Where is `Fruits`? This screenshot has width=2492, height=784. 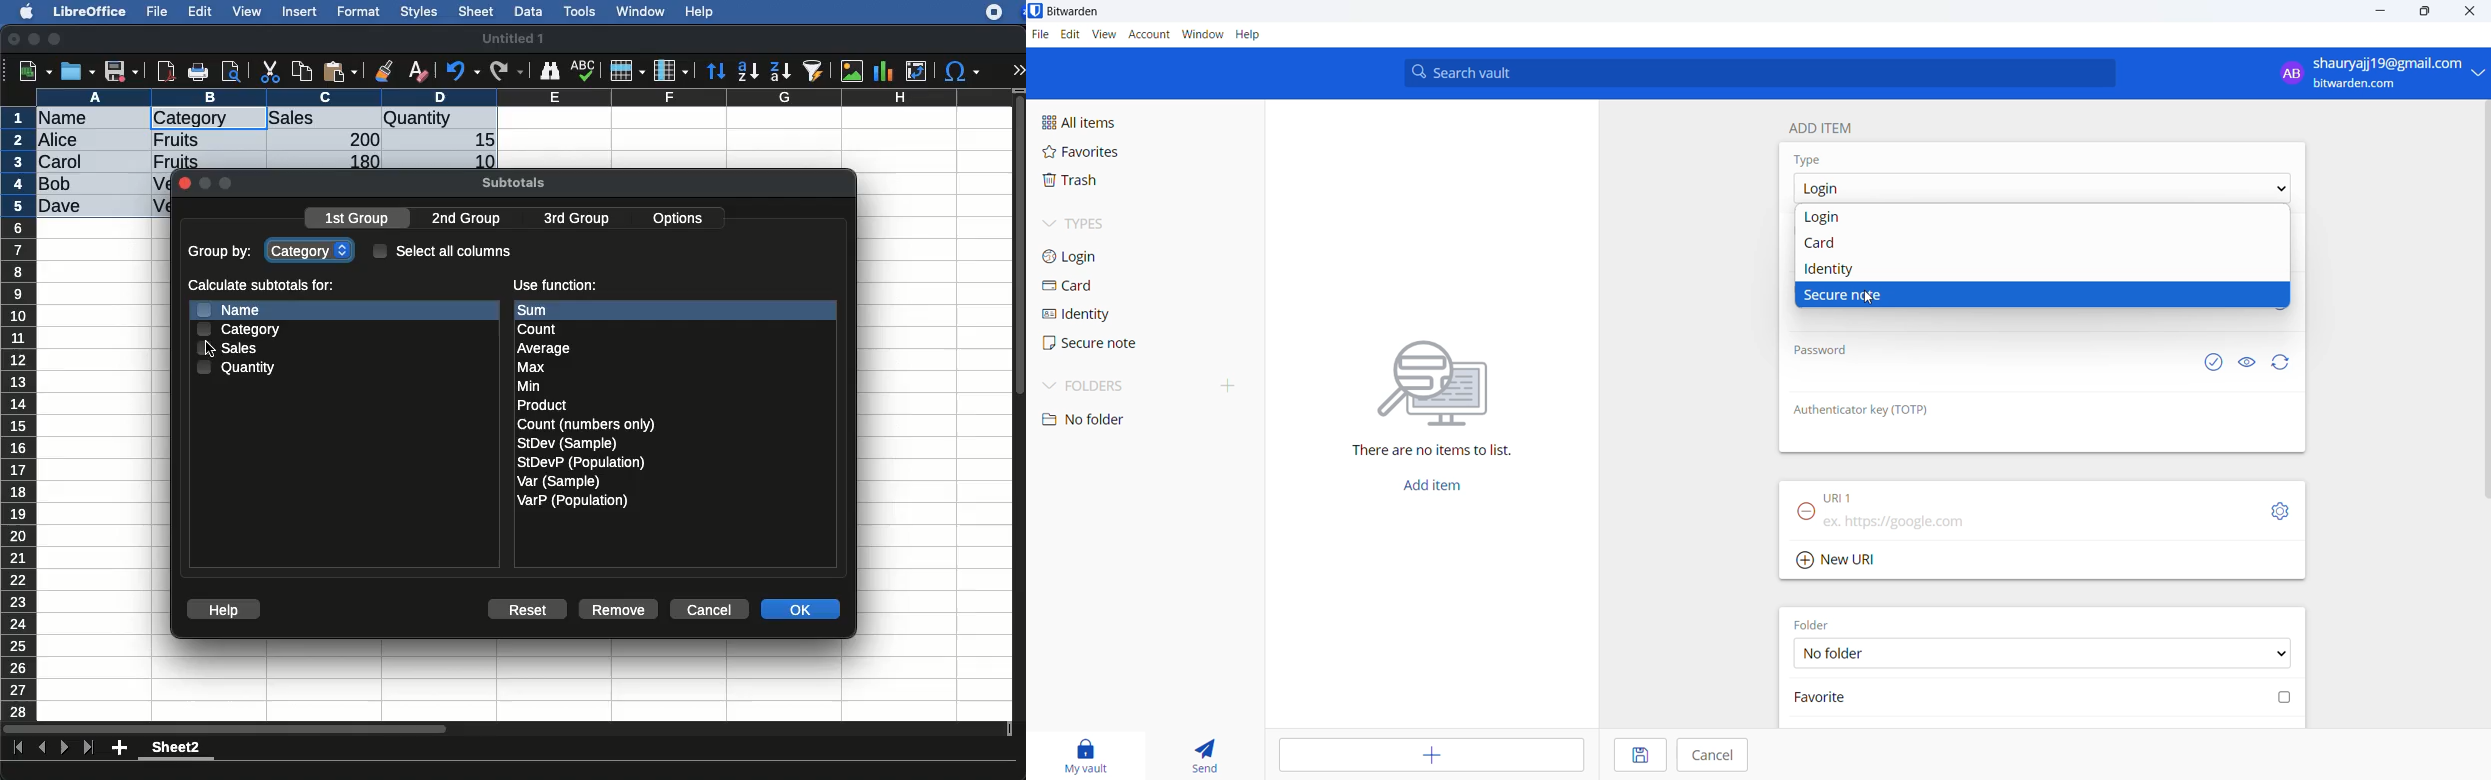
Fruits is located at coordinates (177, 139).